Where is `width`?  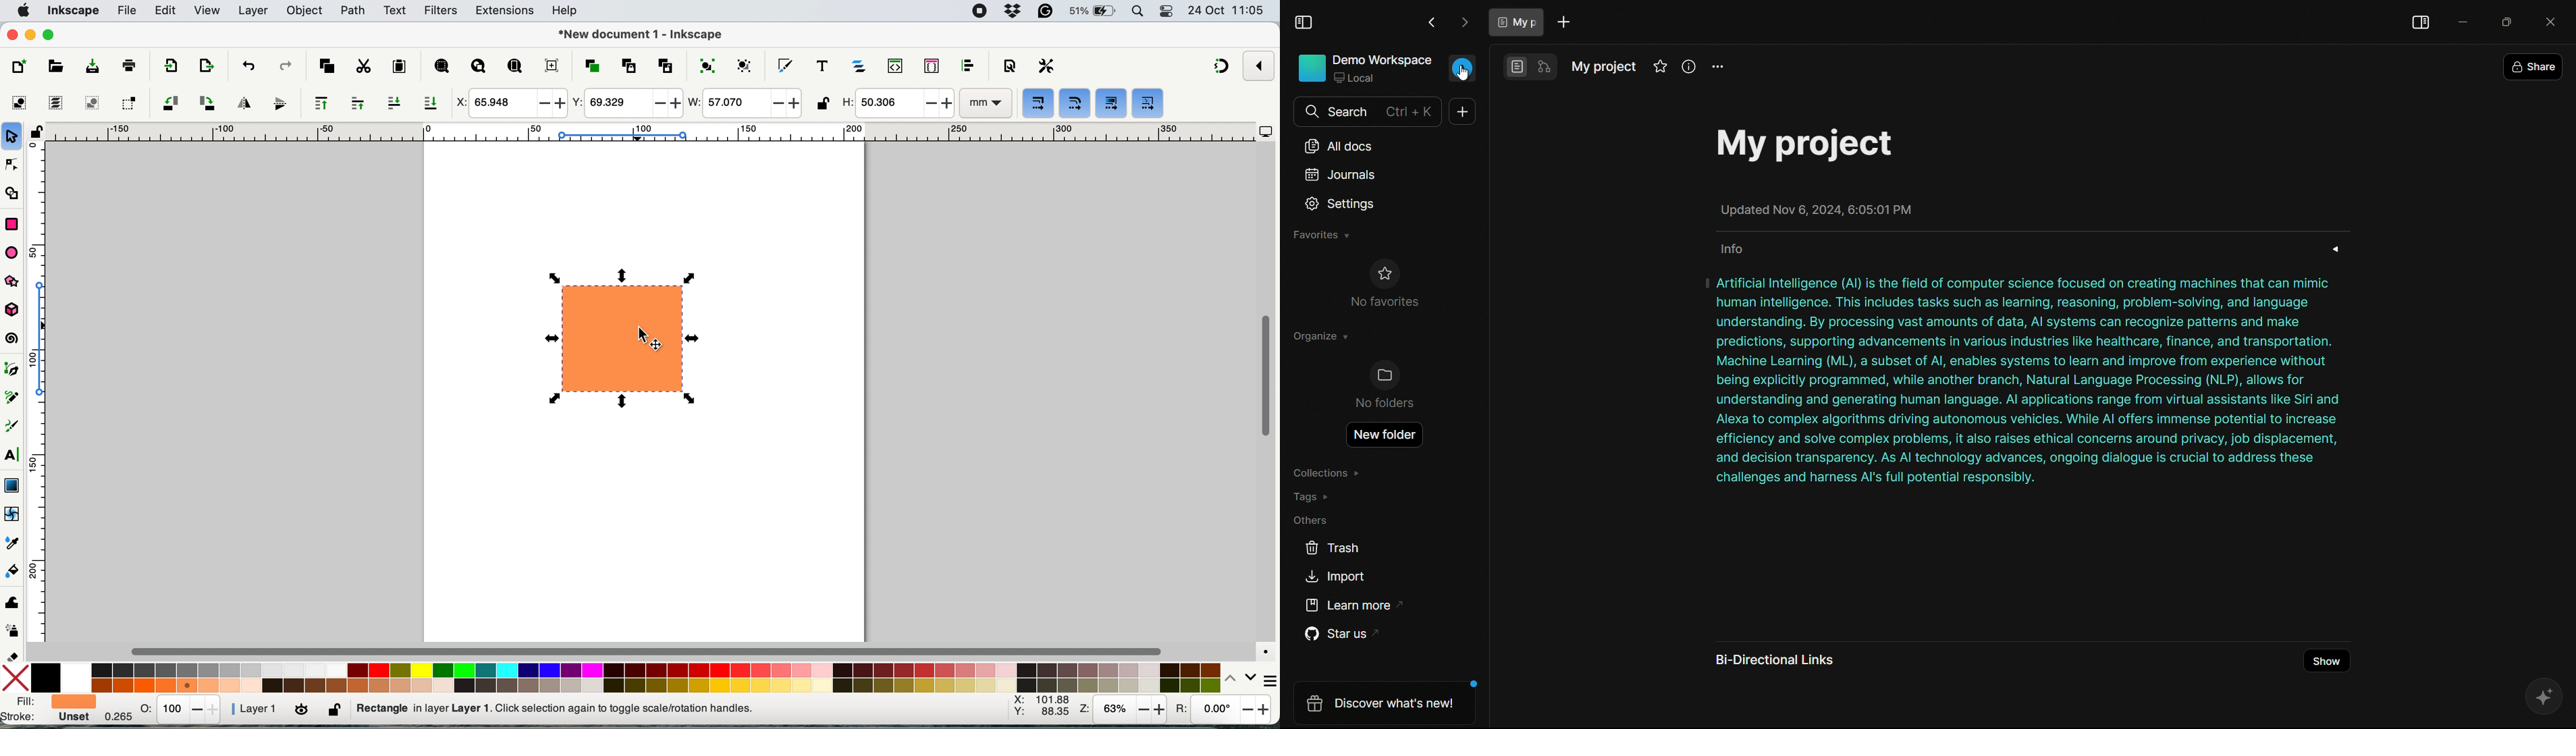 width is located at coordinates (744, 104).